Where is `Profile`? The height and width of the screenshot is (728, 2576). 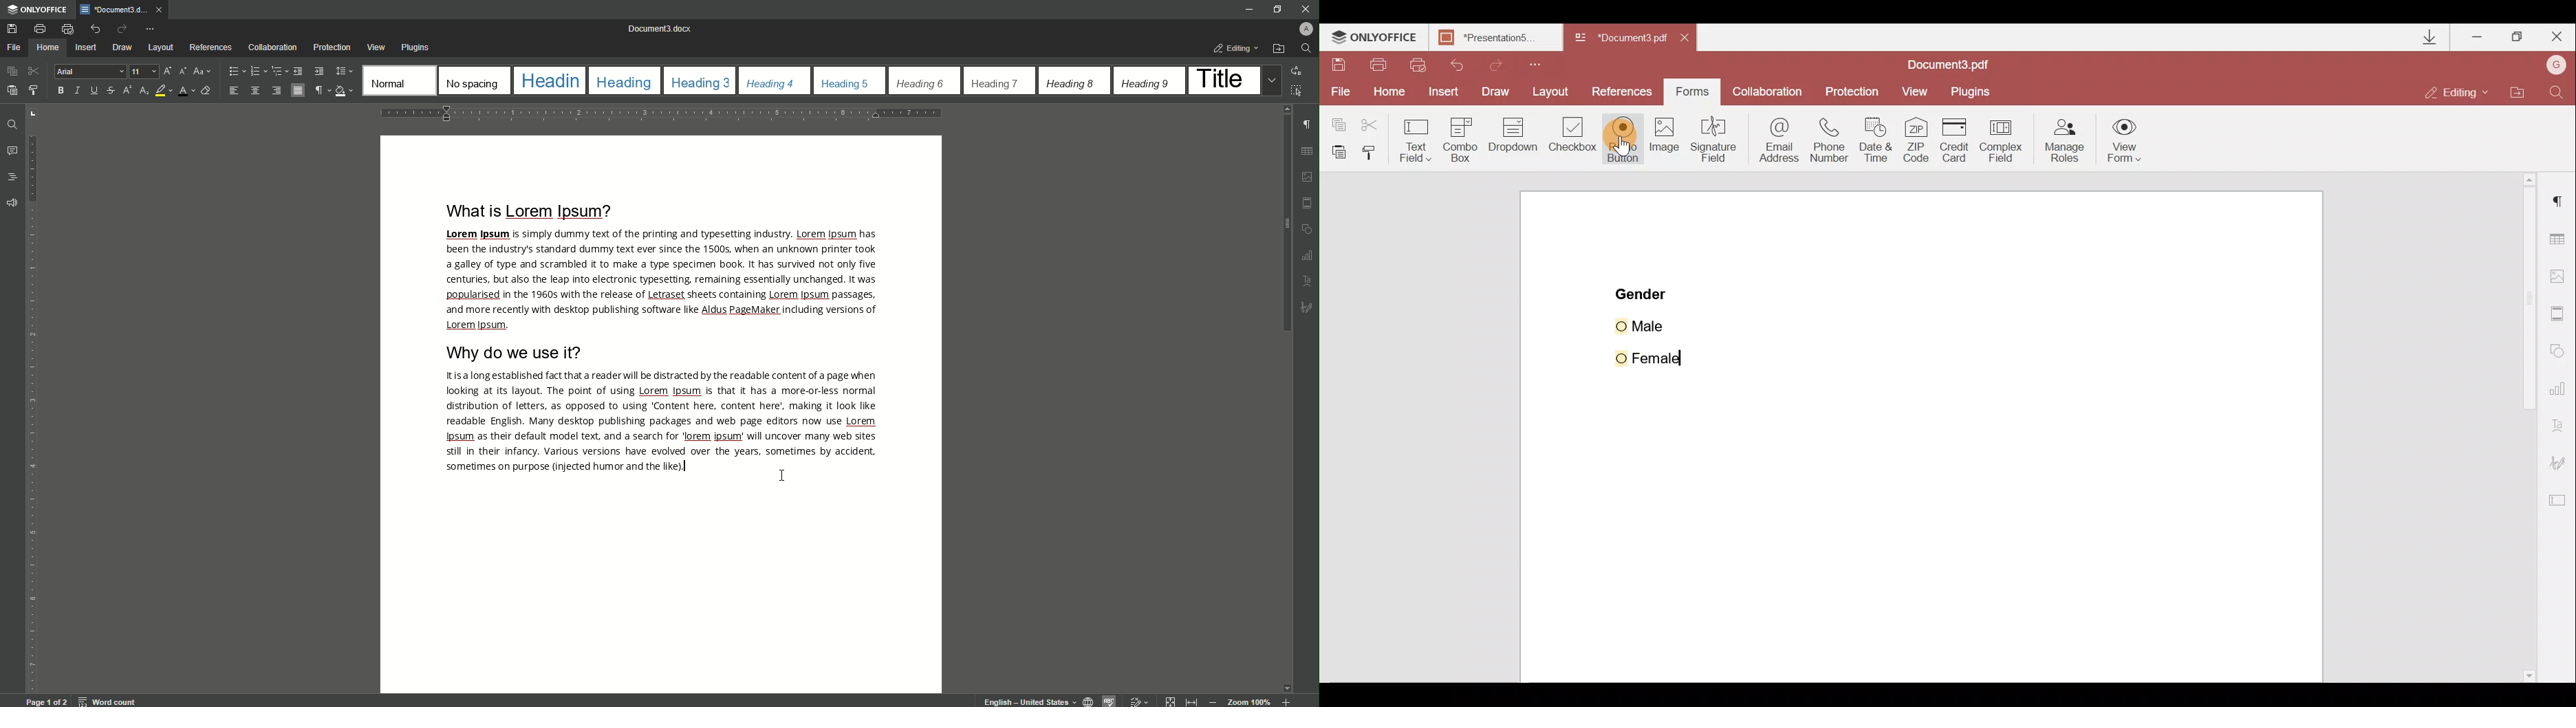
Profile is located at coordinates (1305, 29).